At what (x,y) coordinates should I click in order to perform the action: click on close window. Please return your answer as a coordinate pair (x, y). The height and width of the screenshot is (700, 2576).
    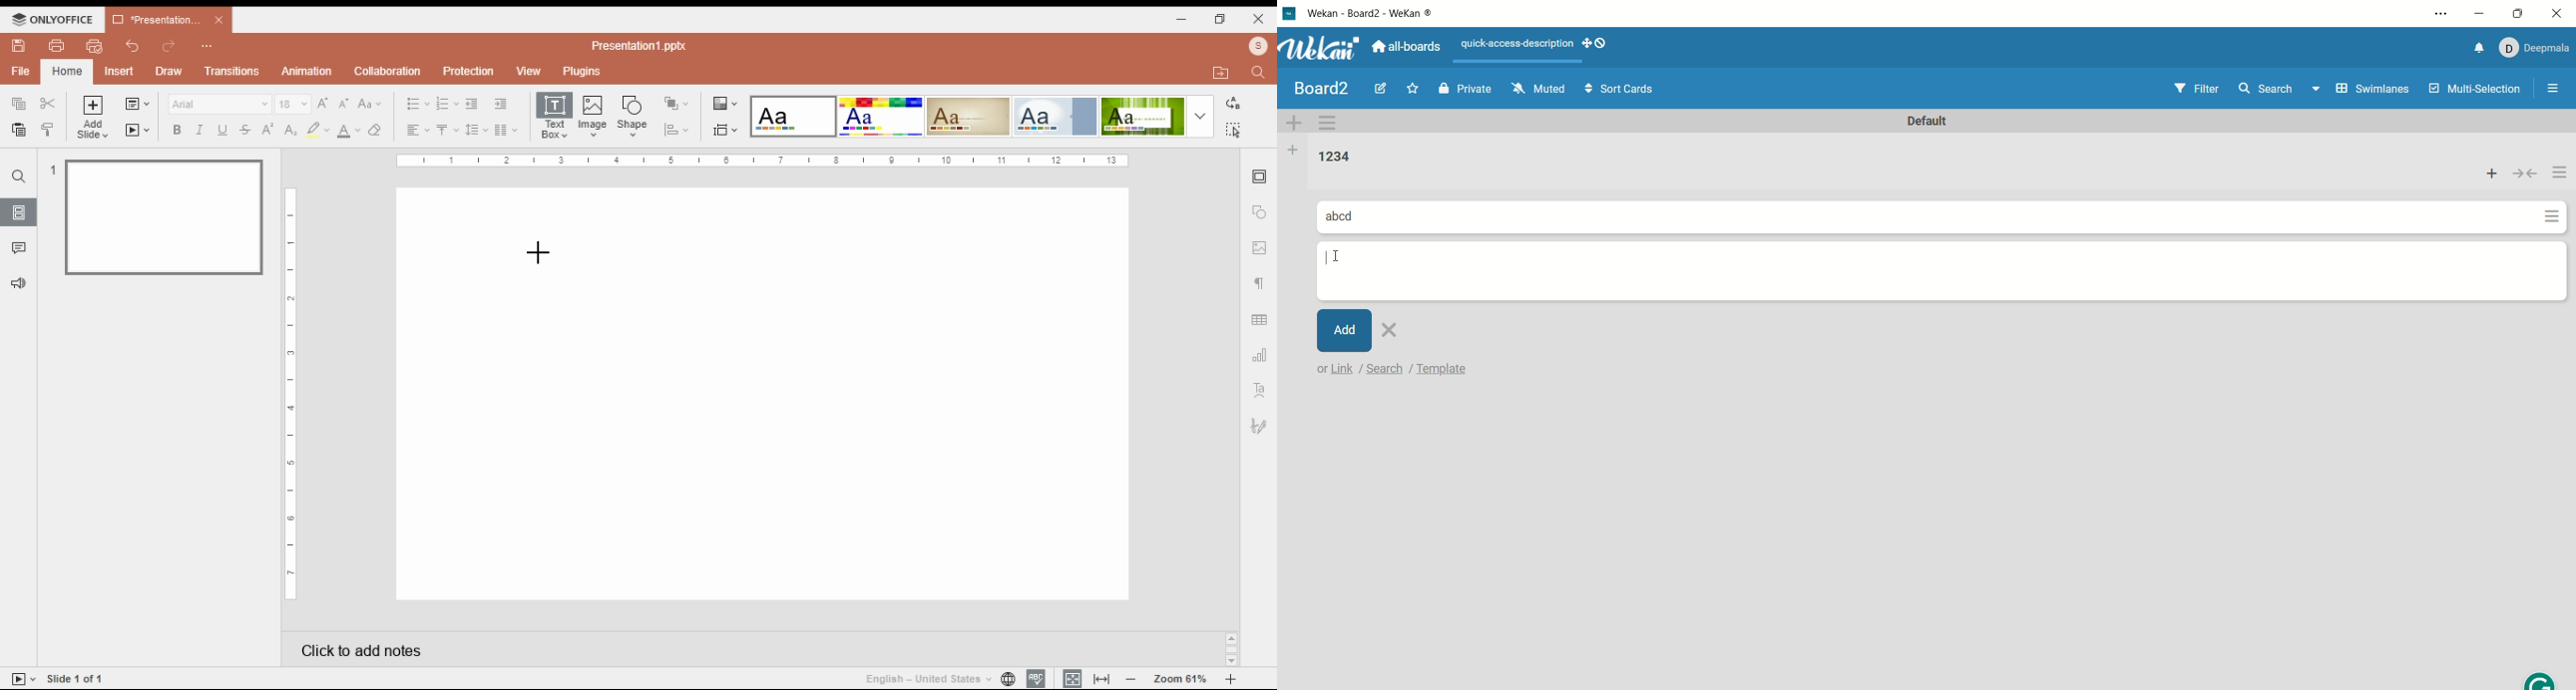
    Looking at the image, I should click on (1257, 18).